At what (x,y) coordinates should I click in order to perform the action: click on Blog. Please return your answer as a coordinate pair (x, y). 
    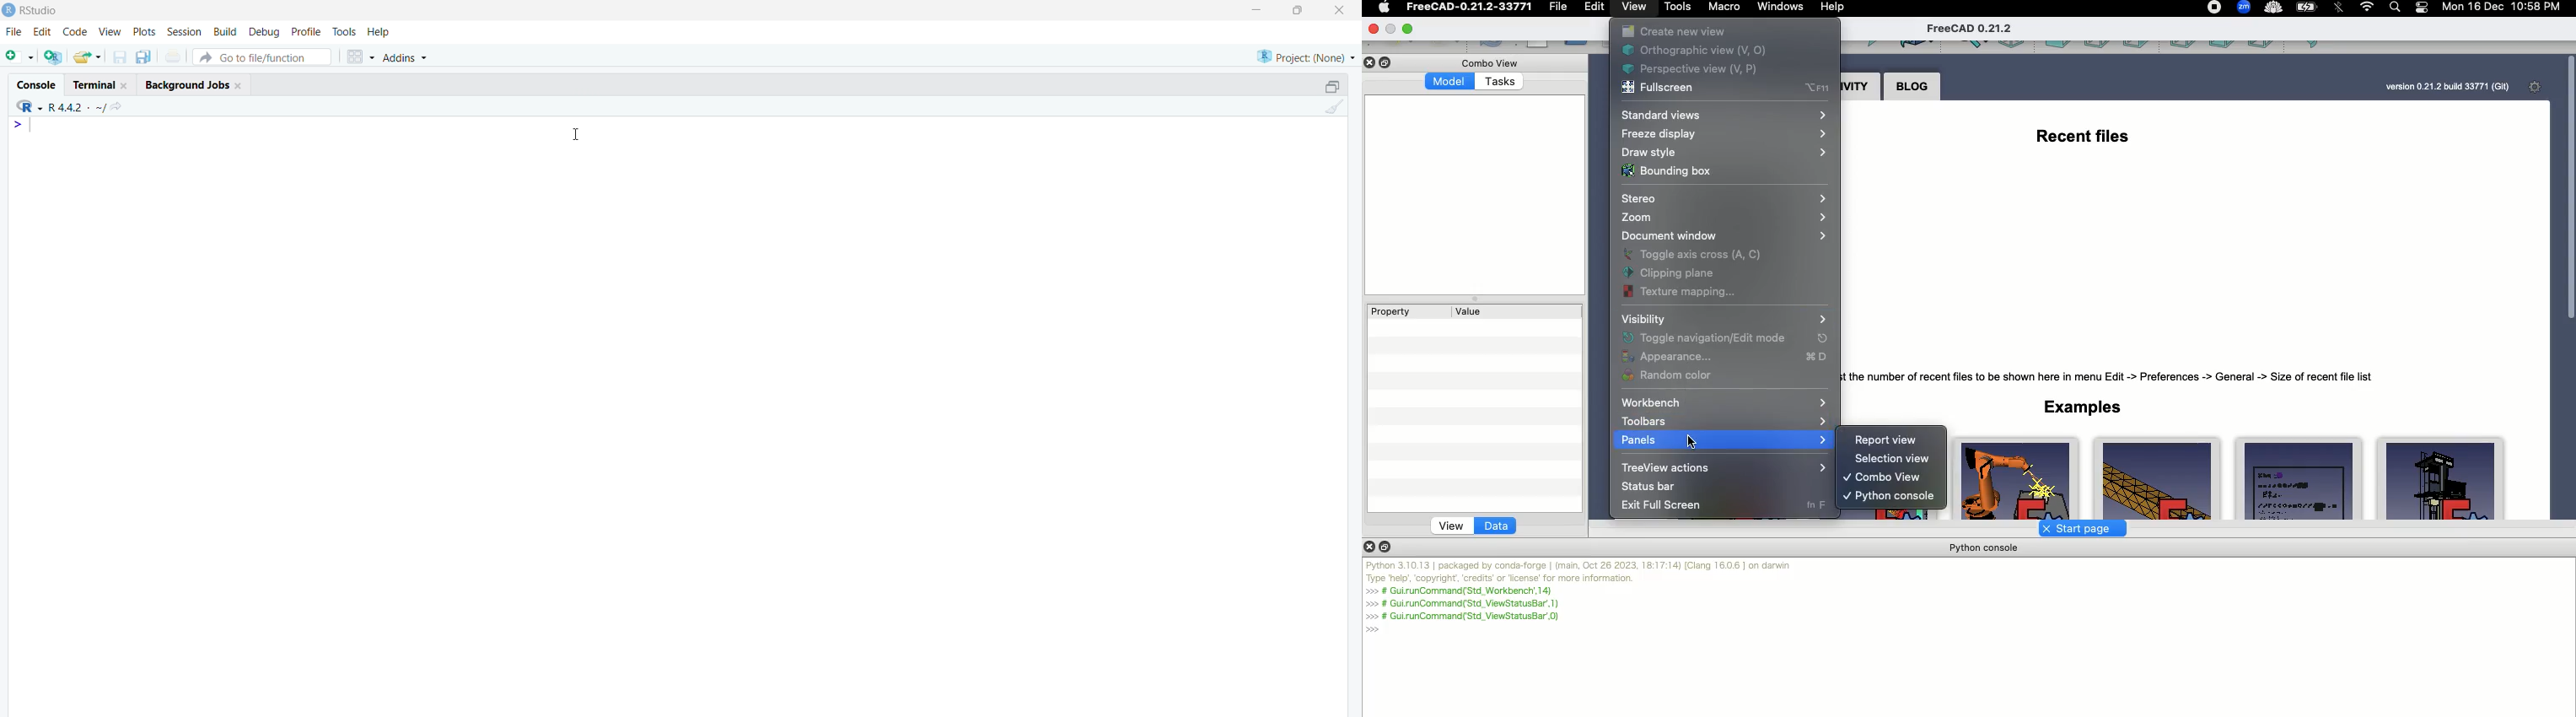
    Looking at the image, I should click on (1912, 88).